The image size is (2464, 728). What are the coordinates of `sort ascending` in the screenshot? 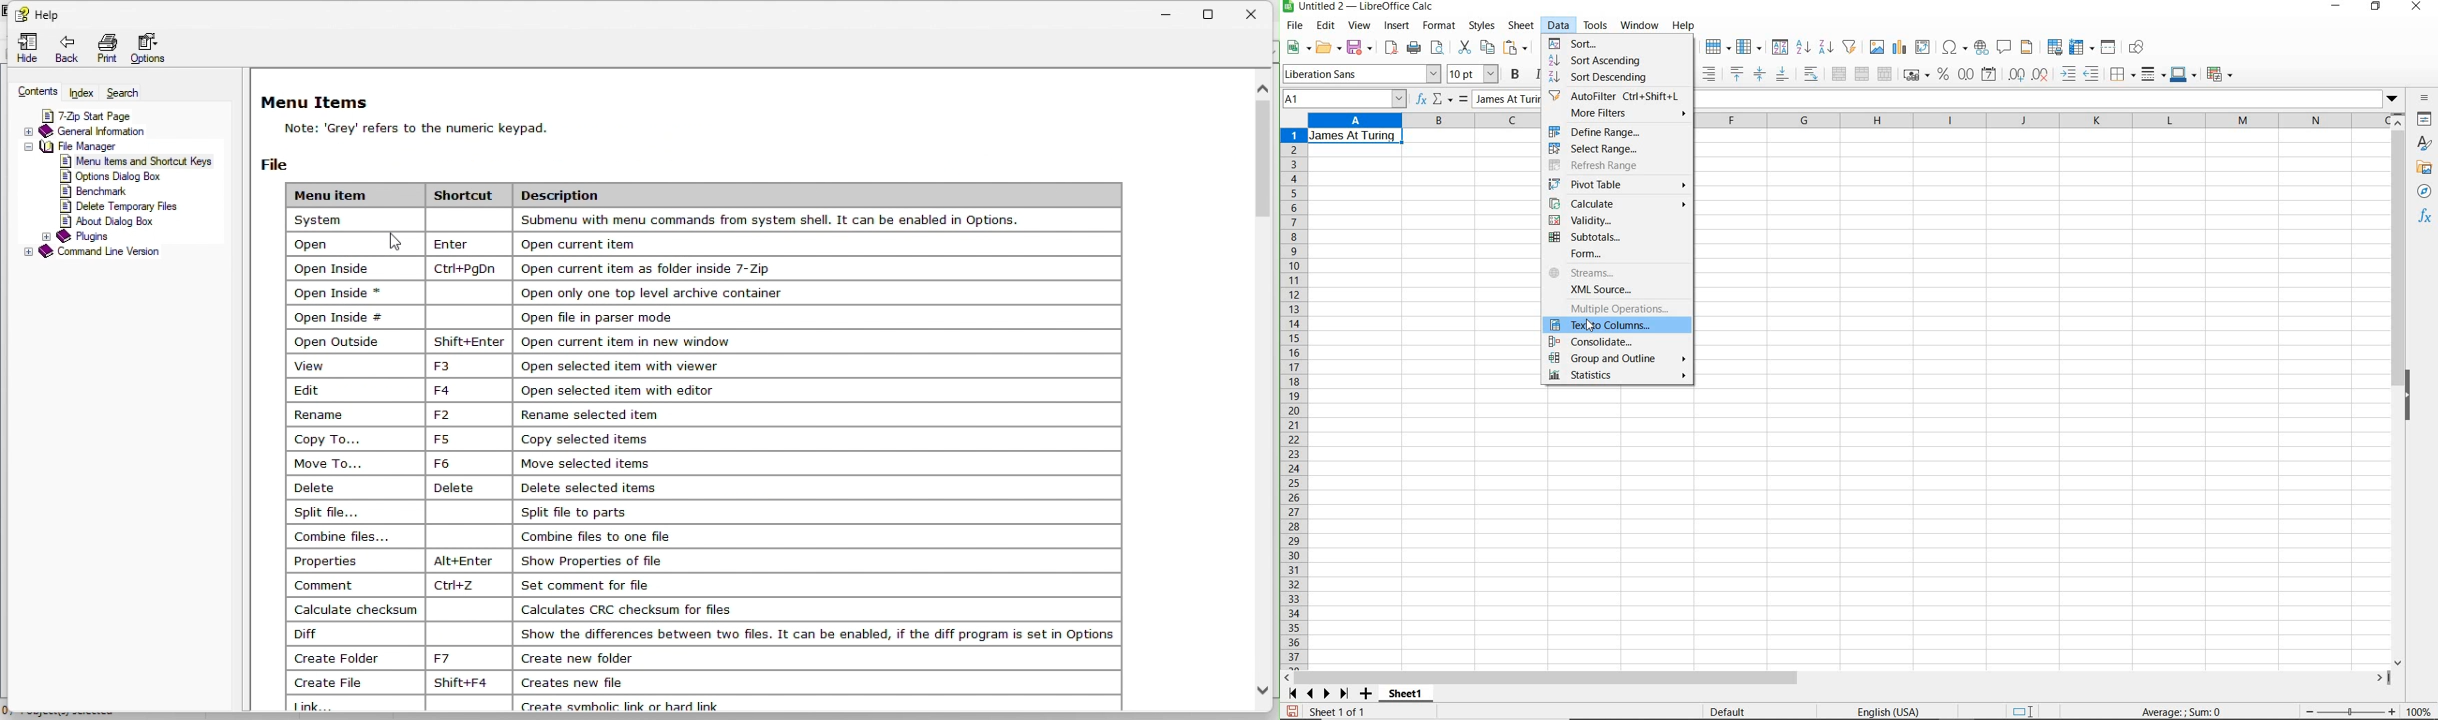 It's located at (1609, 61).